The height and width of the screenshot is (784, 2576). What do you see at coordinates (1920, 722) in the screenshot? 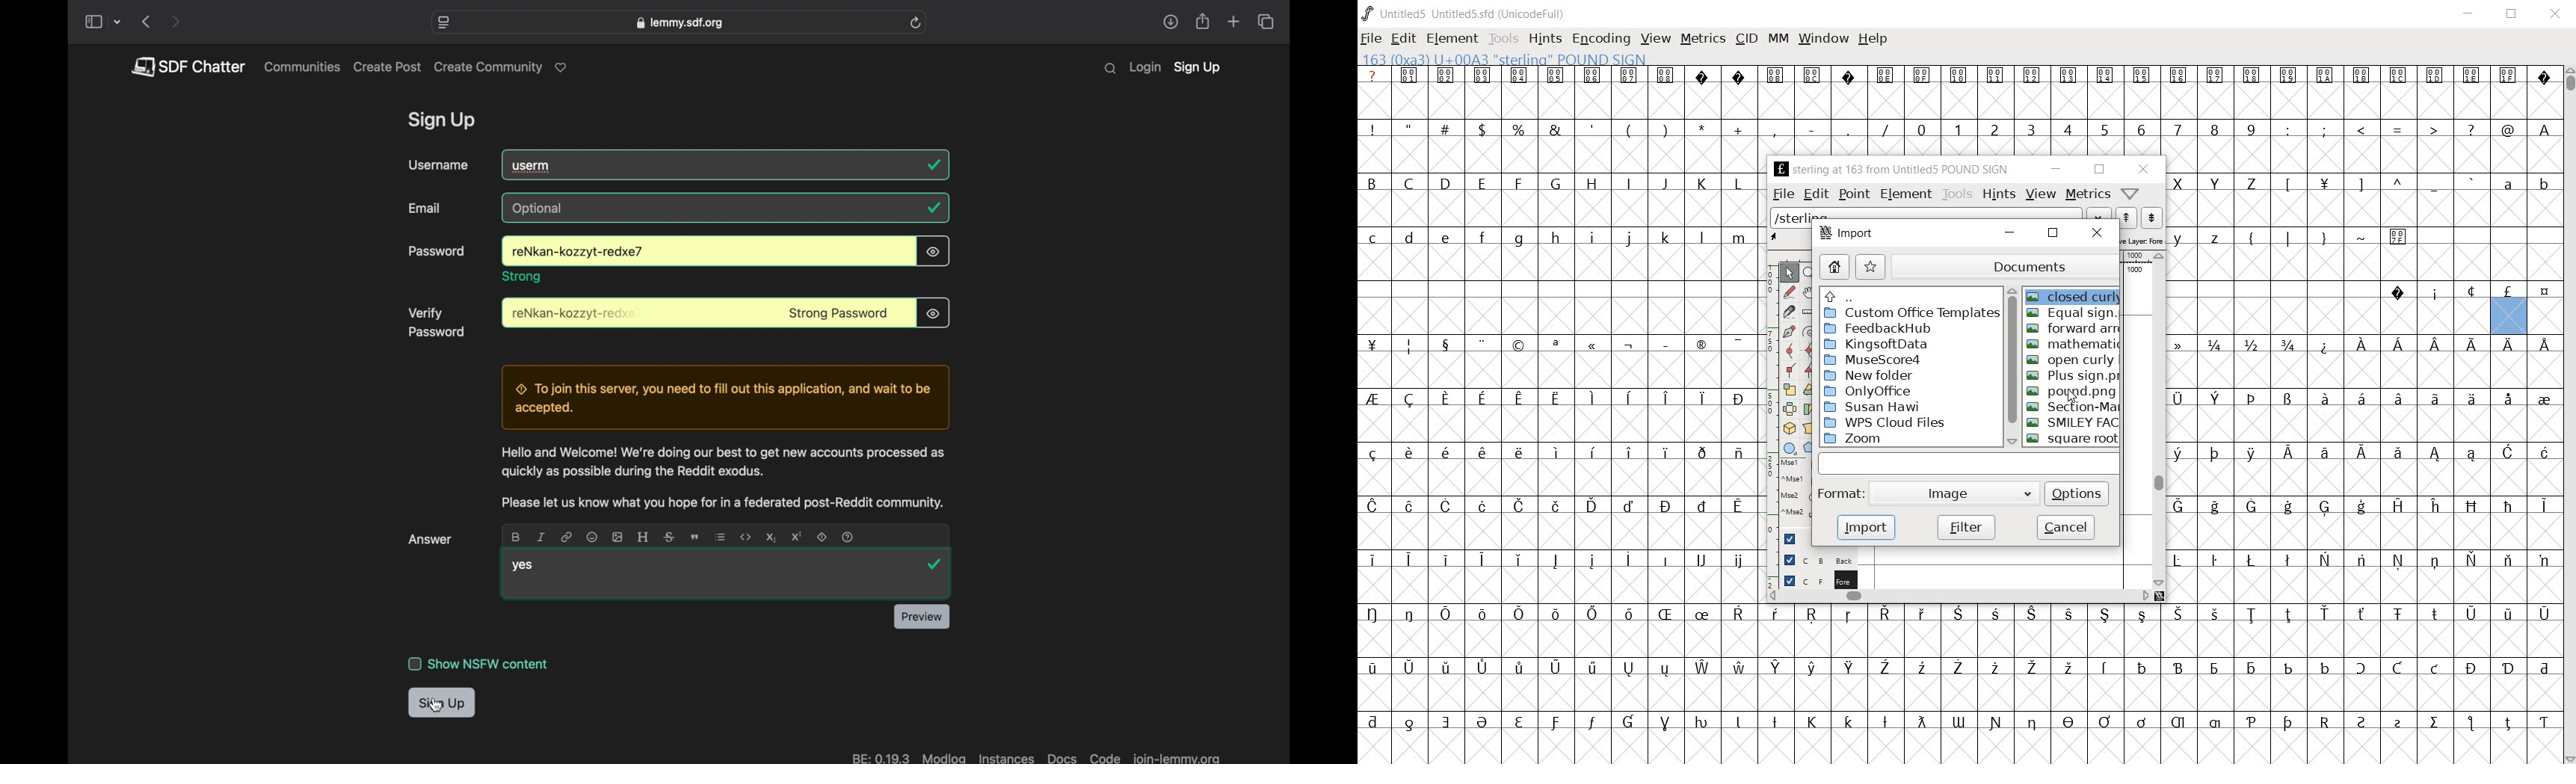
I see `Symbol` at bounding box center [1920, 722].